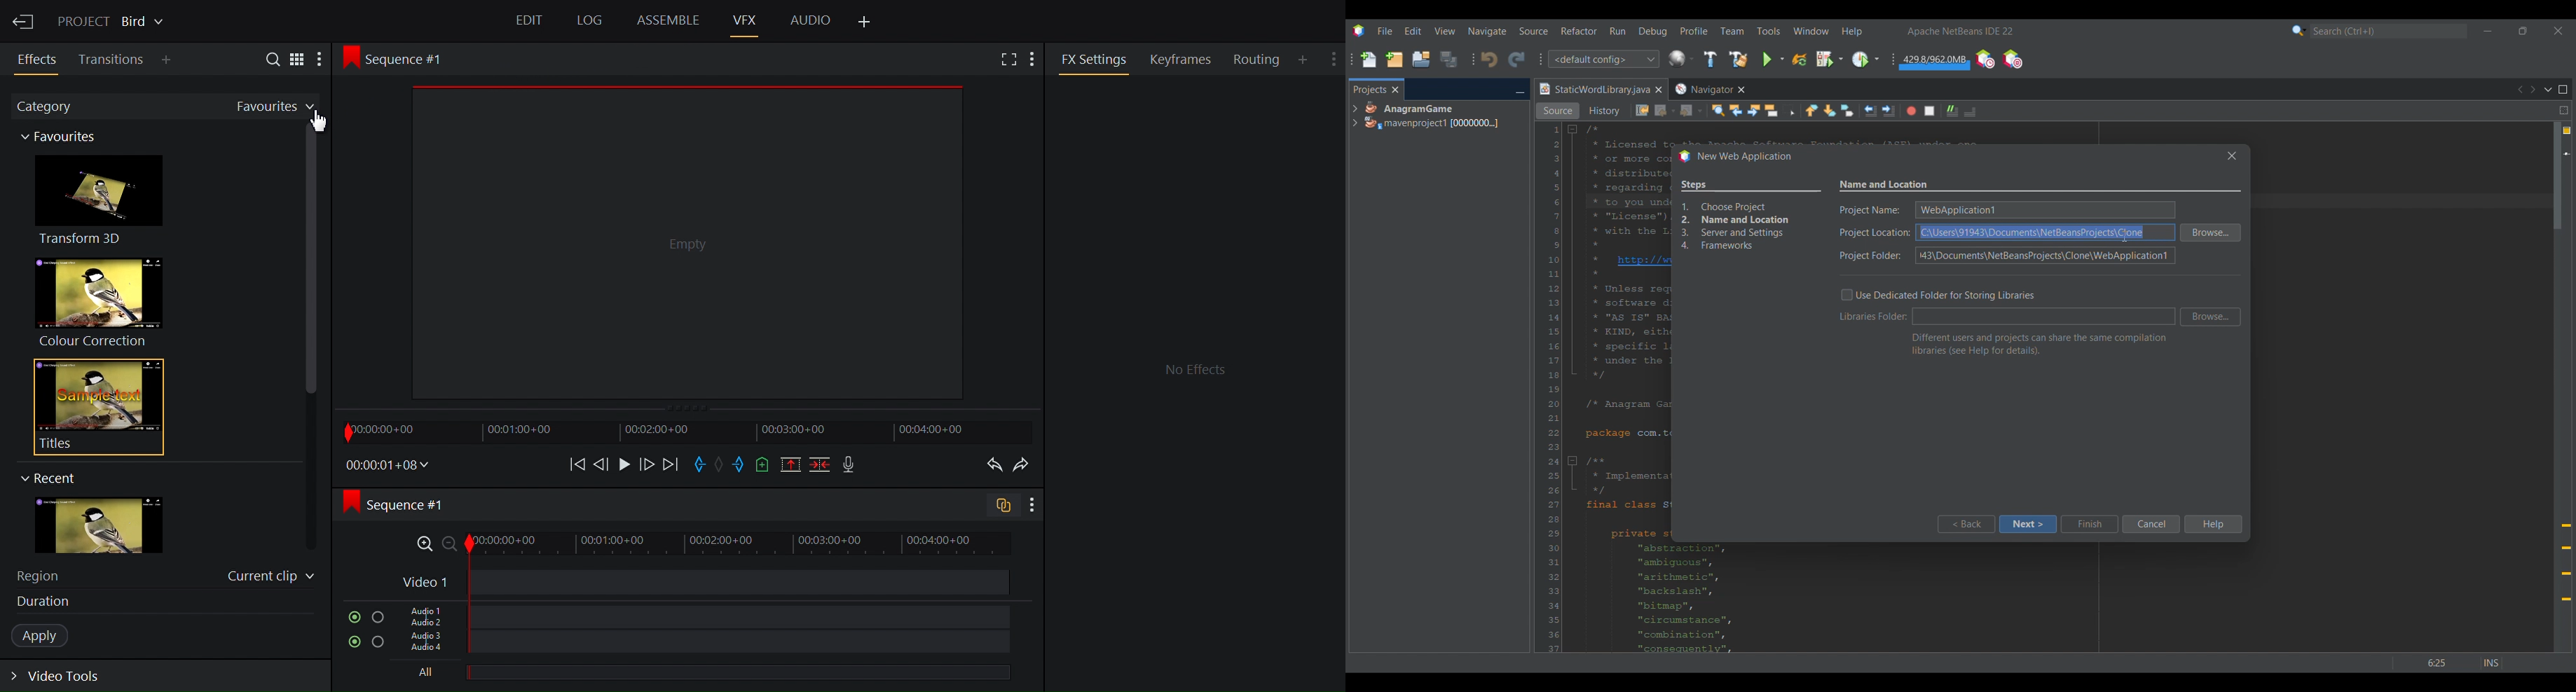 The width and height of the screenshot is (2576, 700). What do you see at coordinates (645, 464) in the screenshot?
I see `Nudge one frame forward` at bounding box center [645, 464].